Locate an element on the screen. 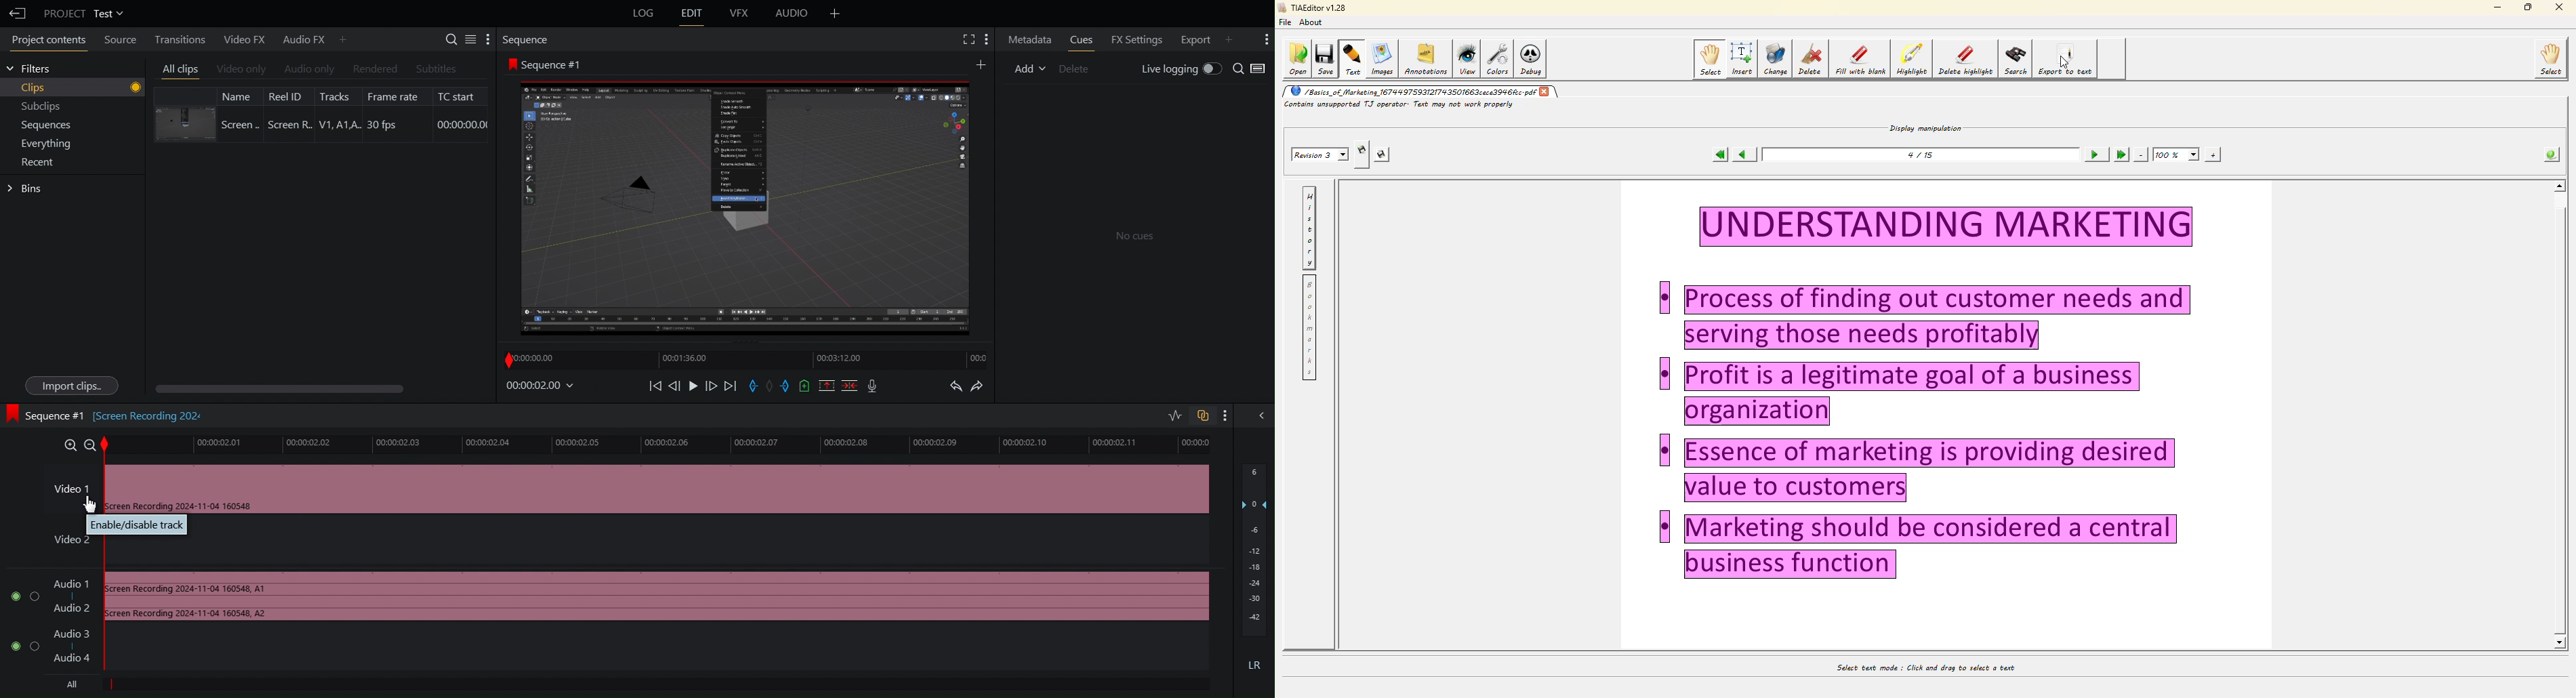  Cursor is located at coordinates (91, 503).